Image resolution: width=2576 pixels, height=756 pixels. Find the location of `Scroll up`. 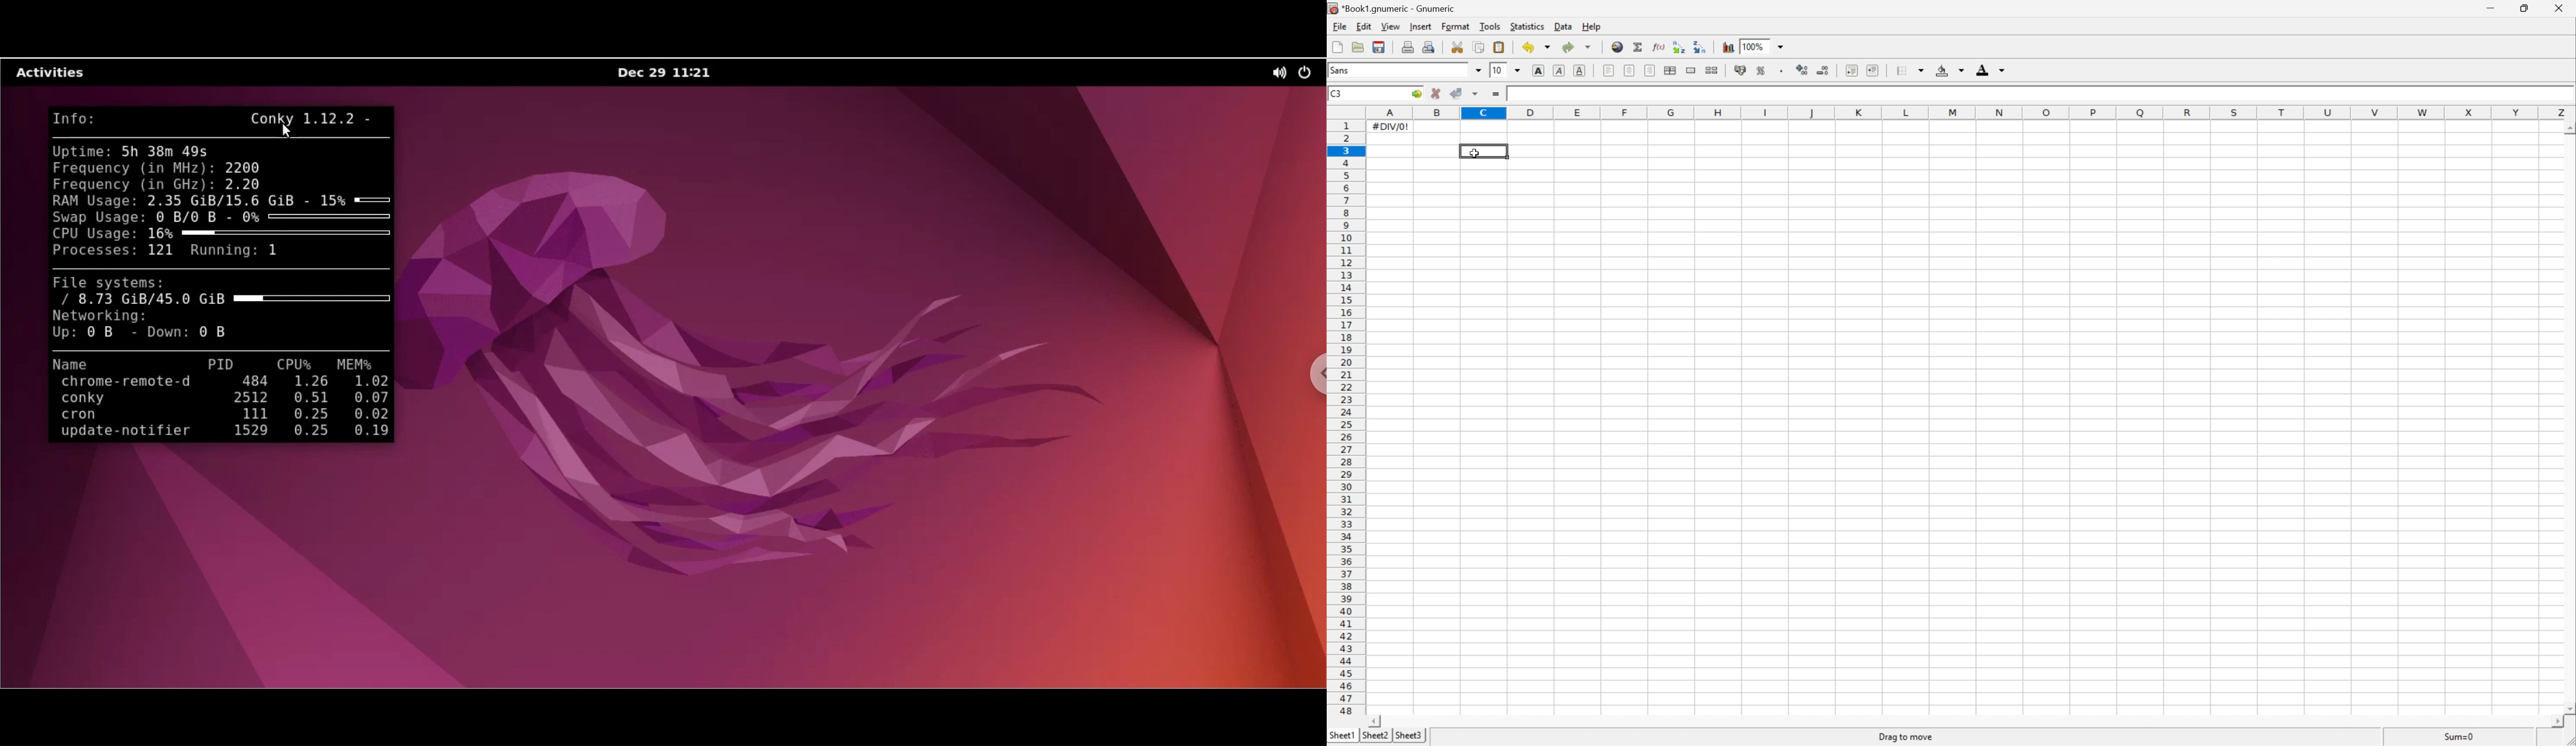

Scroll up is located at coordinates (2568, 128).